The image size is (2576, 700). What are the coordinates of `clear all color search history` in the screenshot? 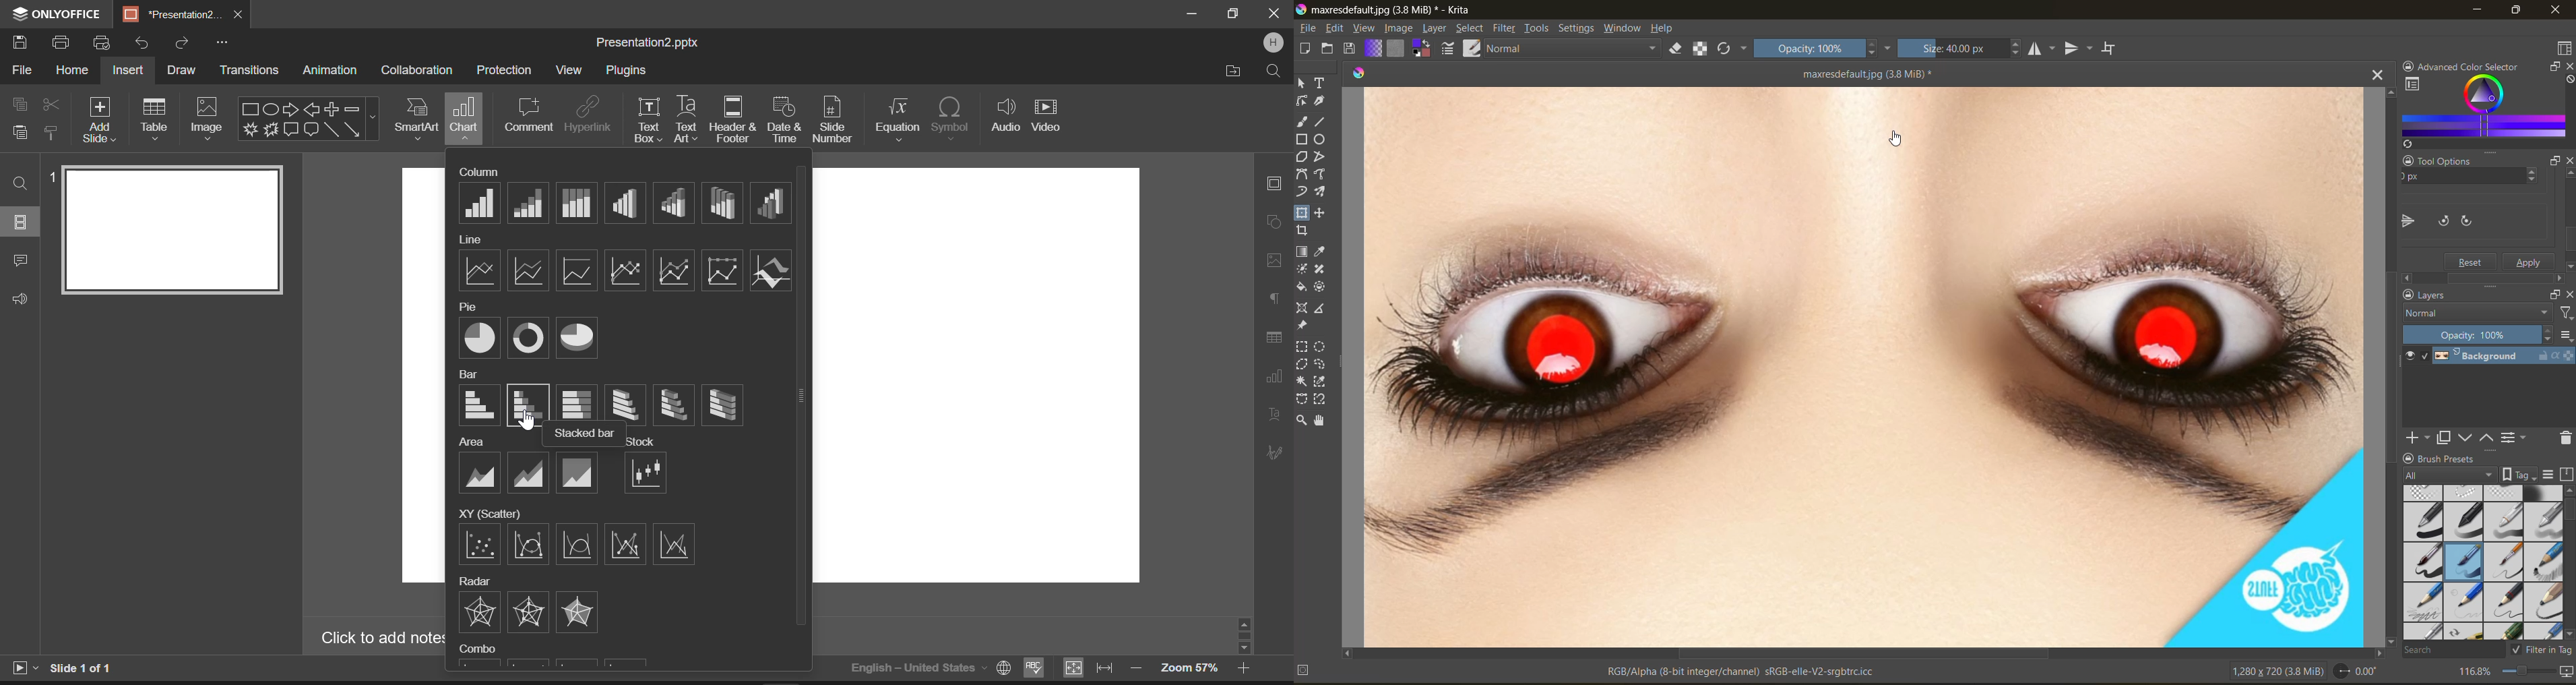 It's located at (2568, 80).